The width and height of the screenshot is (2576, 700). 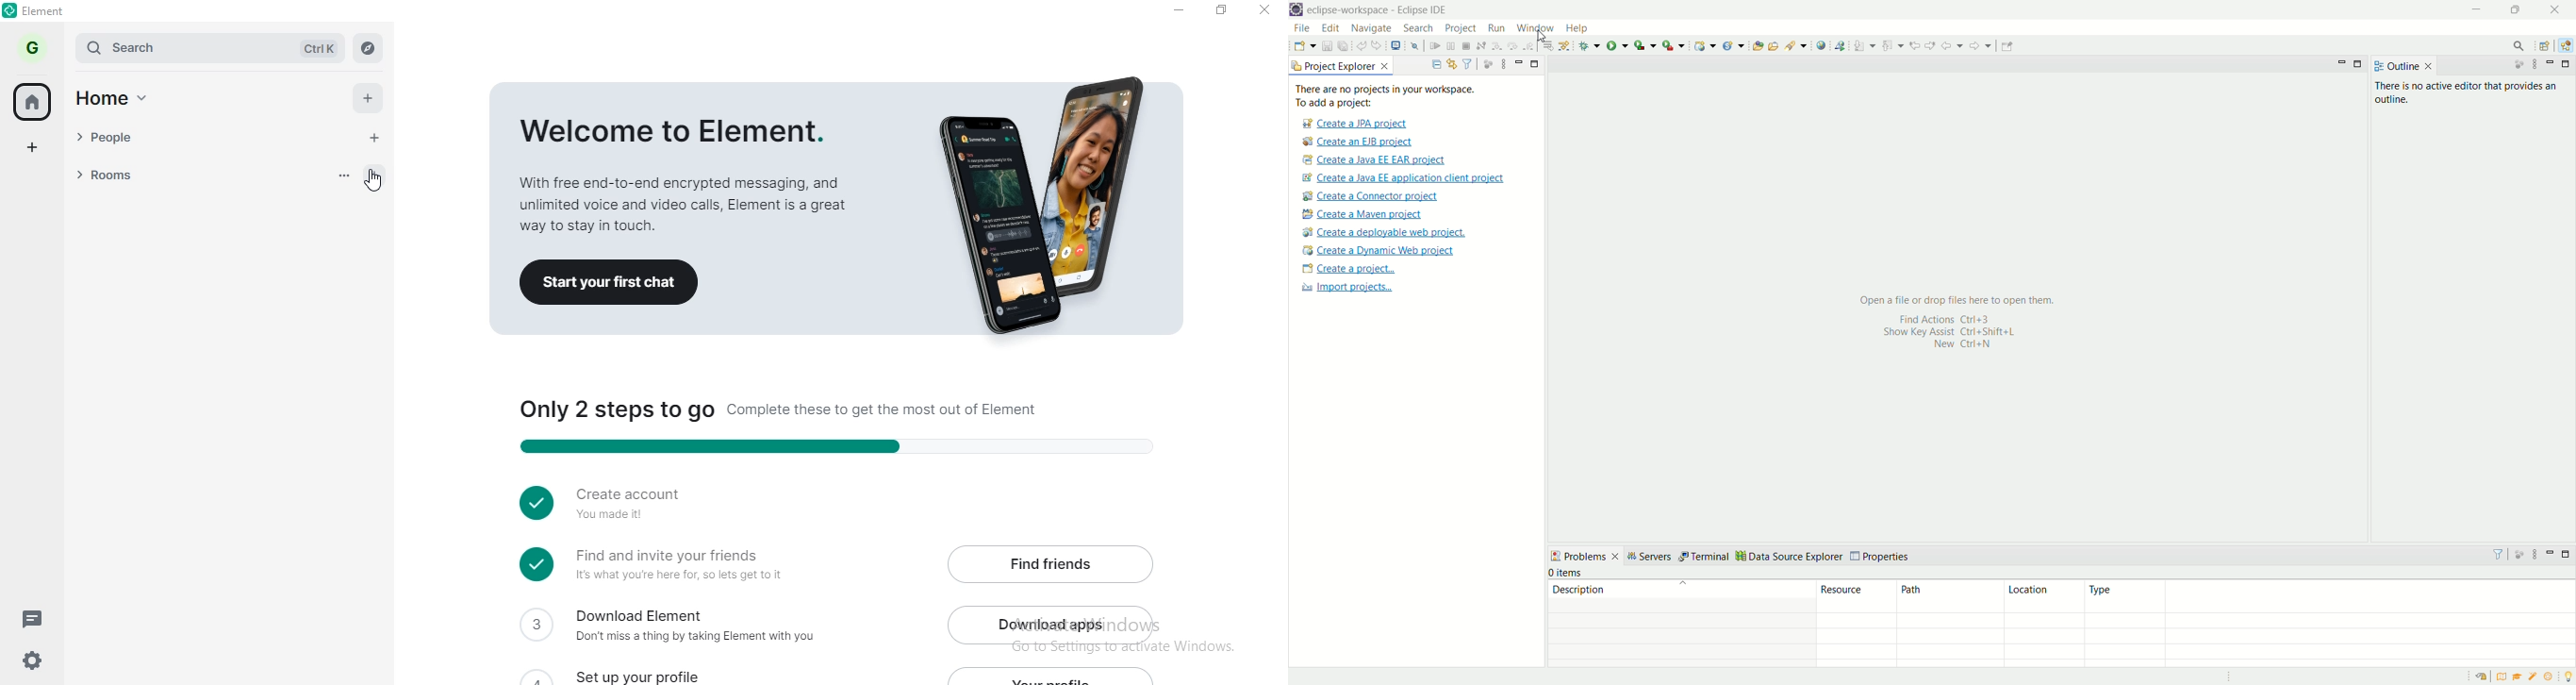 What do you see at coordinates (1858, 596) in the screenshot?
I see `resource` at bounding box center [1858, 596].